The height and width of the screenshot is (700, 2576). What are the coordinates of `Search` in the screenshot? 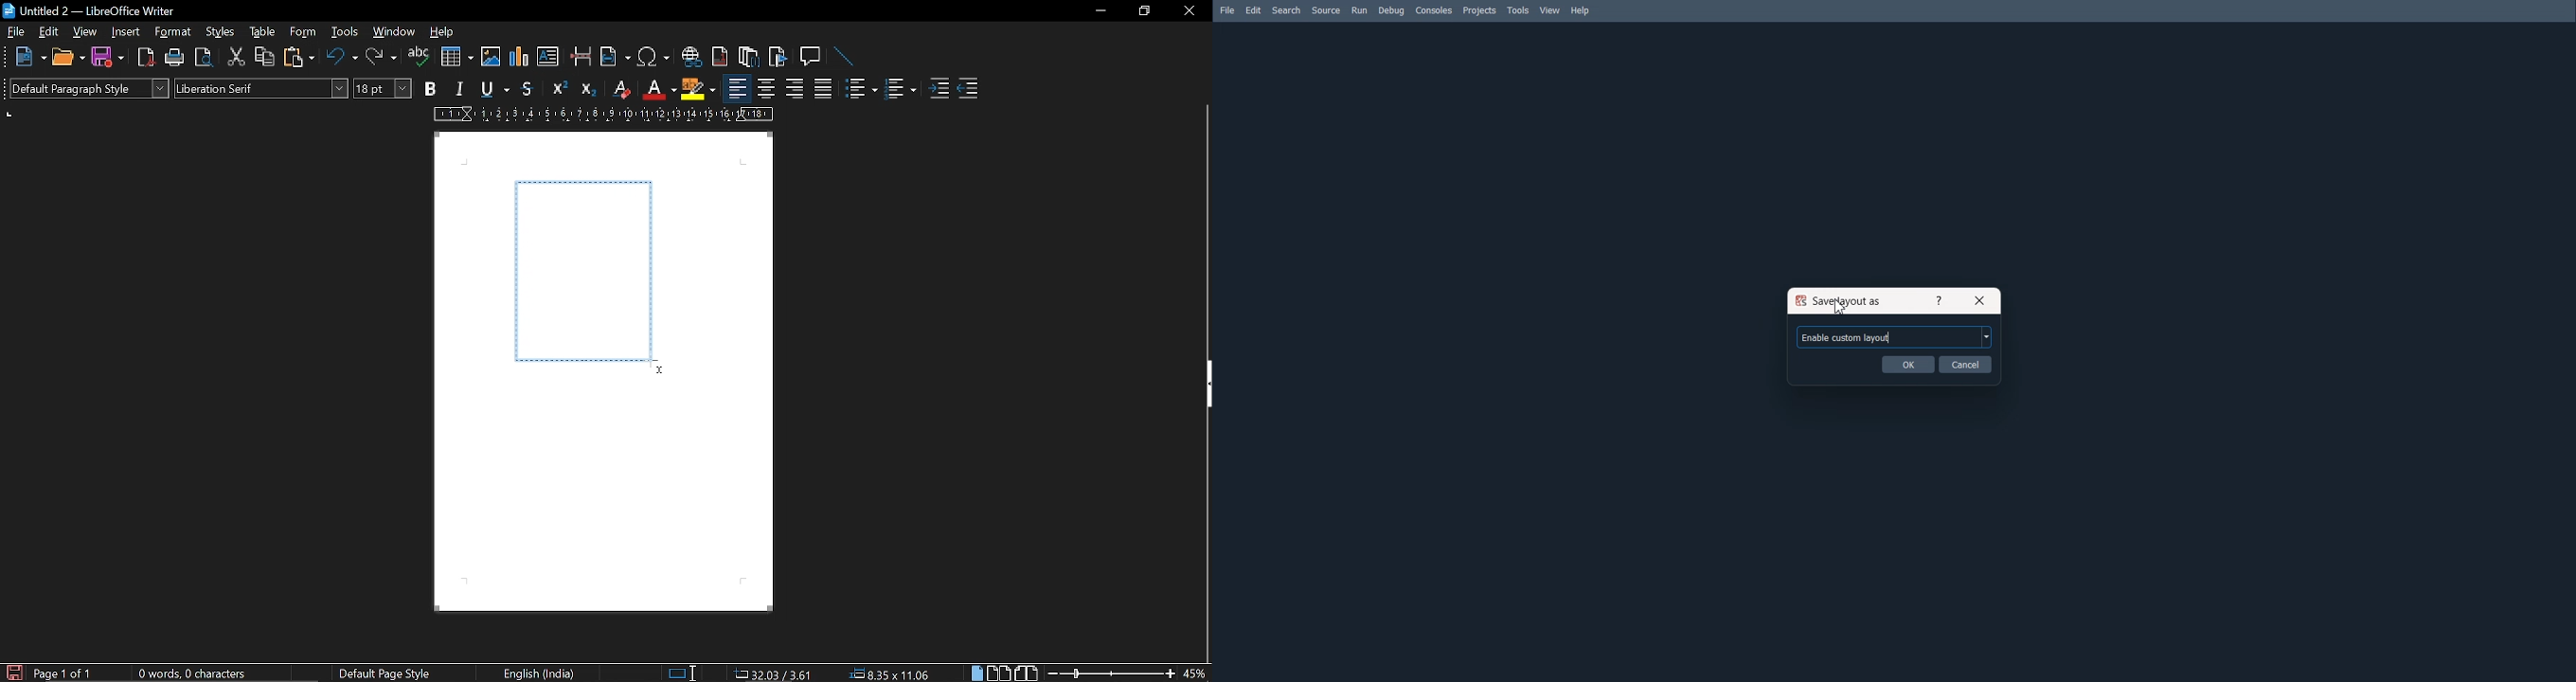 It's located at (1287, 11).